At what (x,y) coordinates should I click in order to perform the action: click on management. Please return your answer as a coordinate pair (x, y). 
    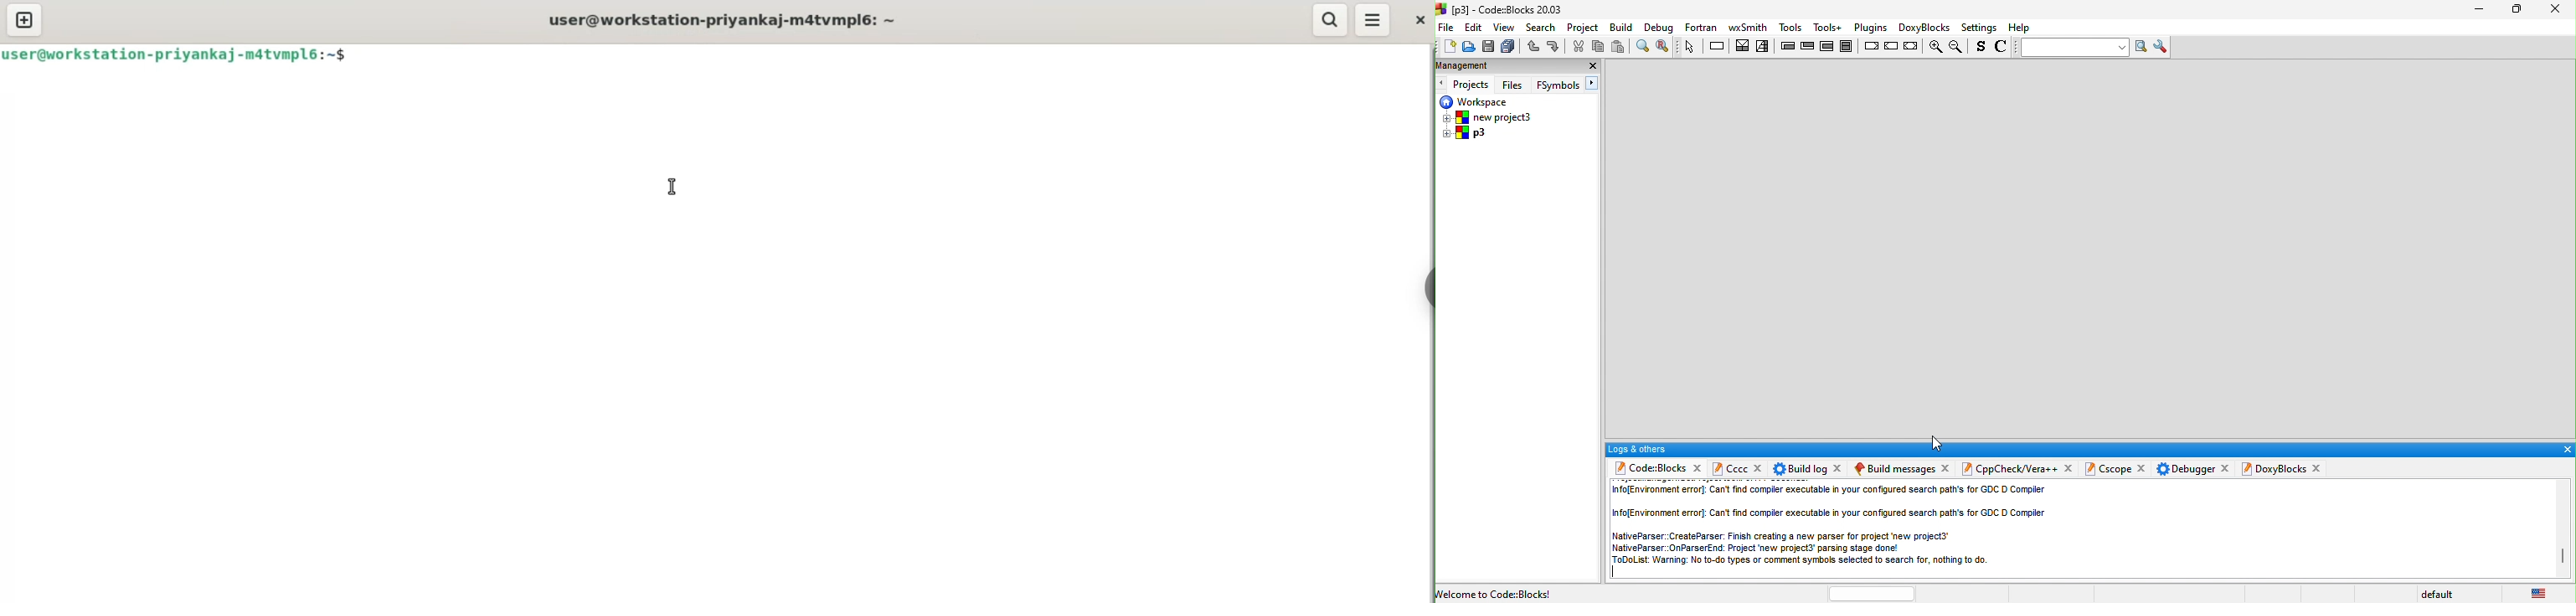
    Looking at the image, I should click on (1494, 67).